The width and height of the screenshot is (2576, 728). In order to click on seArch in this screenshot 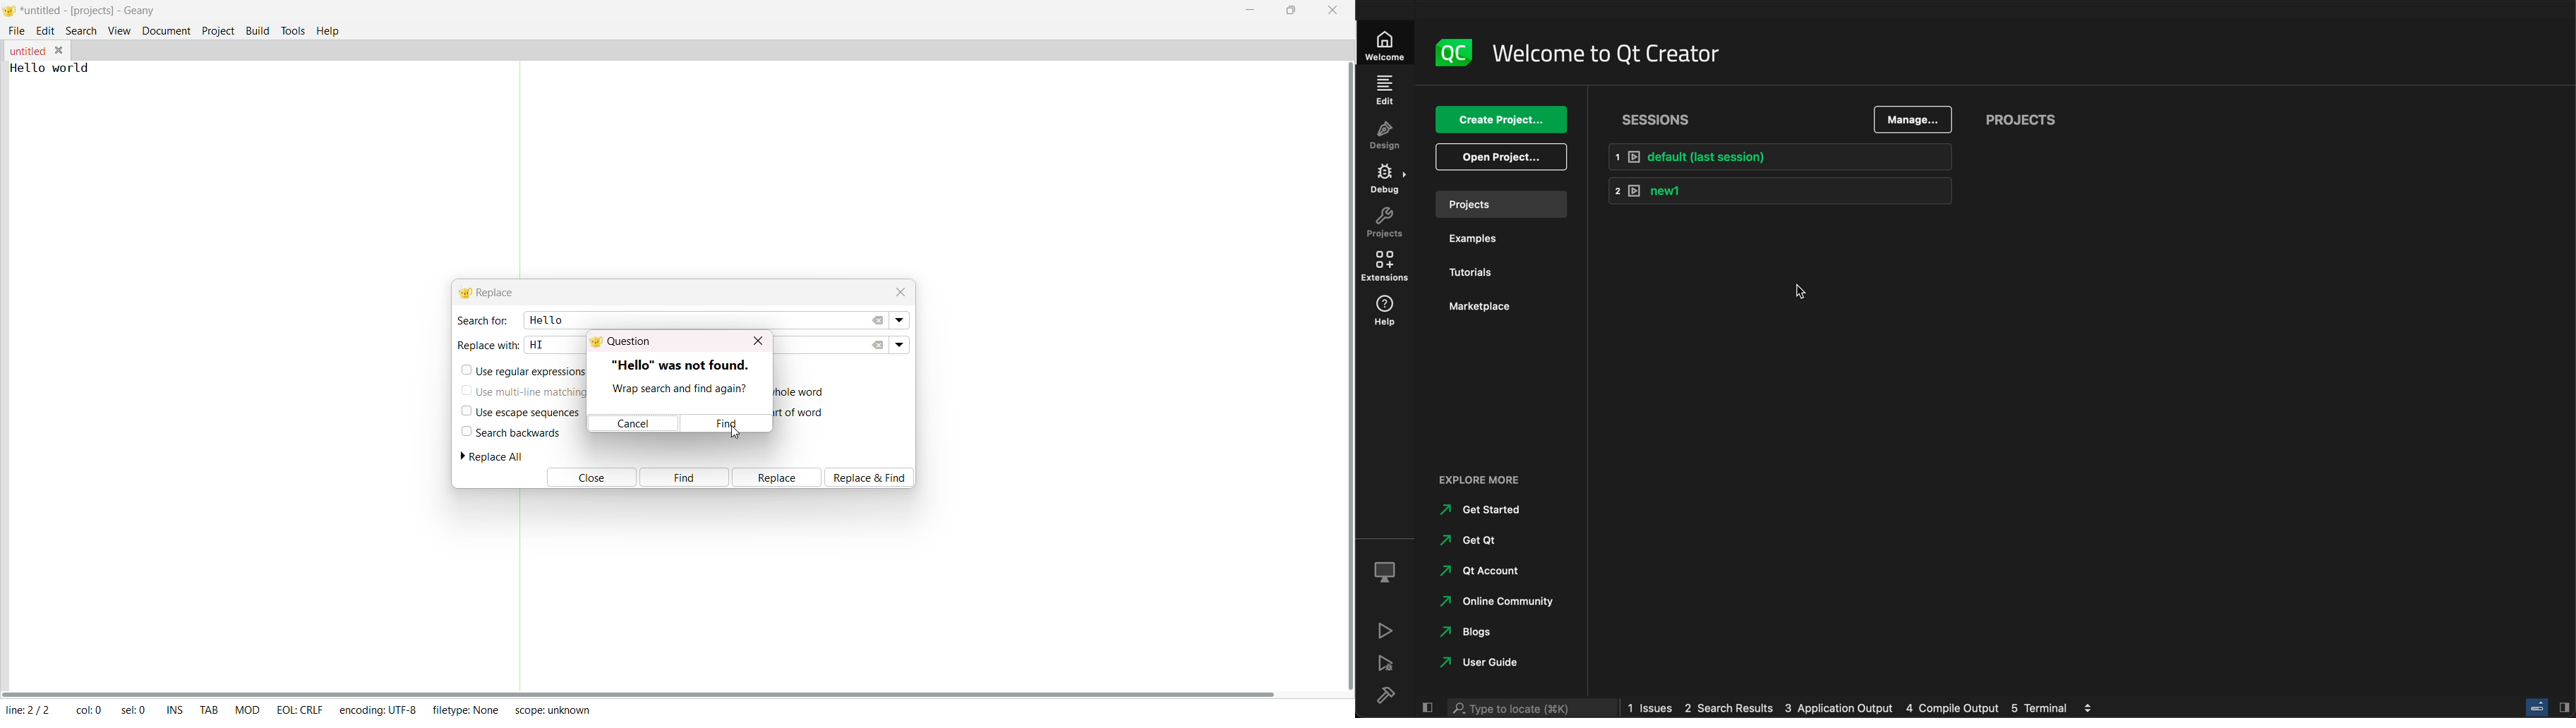, I will do `click(1529, 708)`.